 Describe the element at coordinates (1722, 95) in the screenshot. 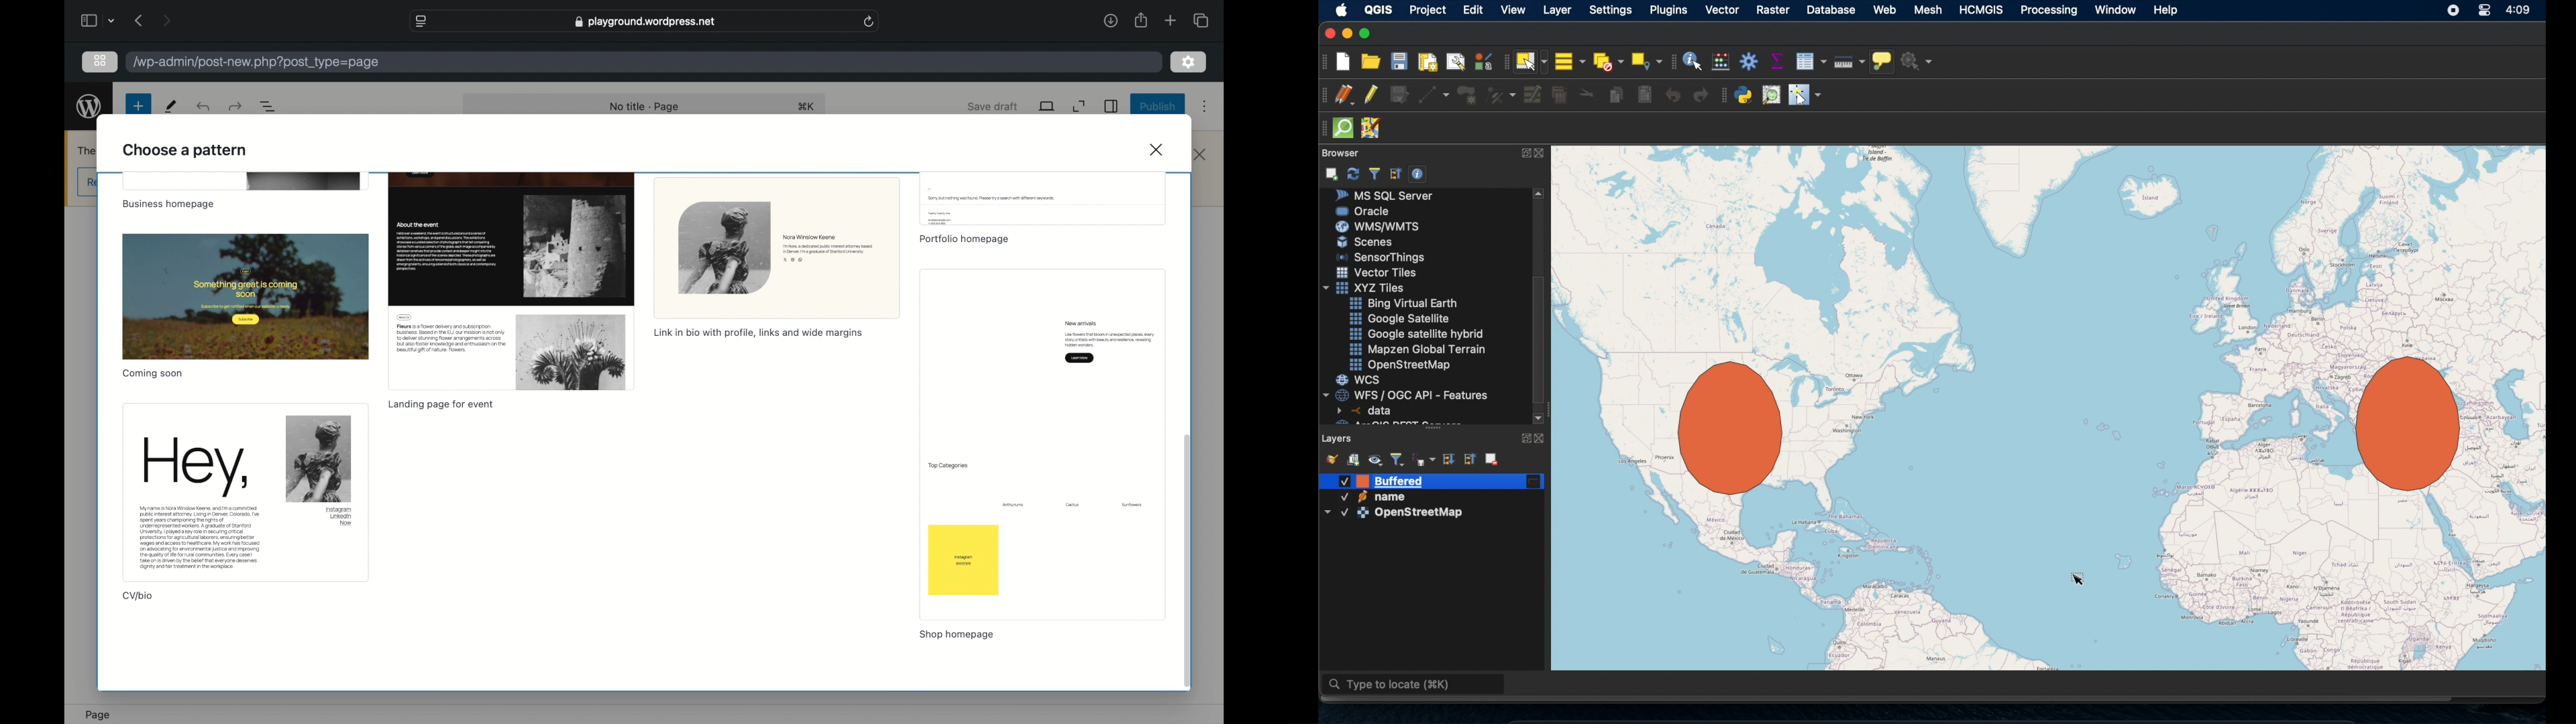

I see `plugins toolbar` at that location.